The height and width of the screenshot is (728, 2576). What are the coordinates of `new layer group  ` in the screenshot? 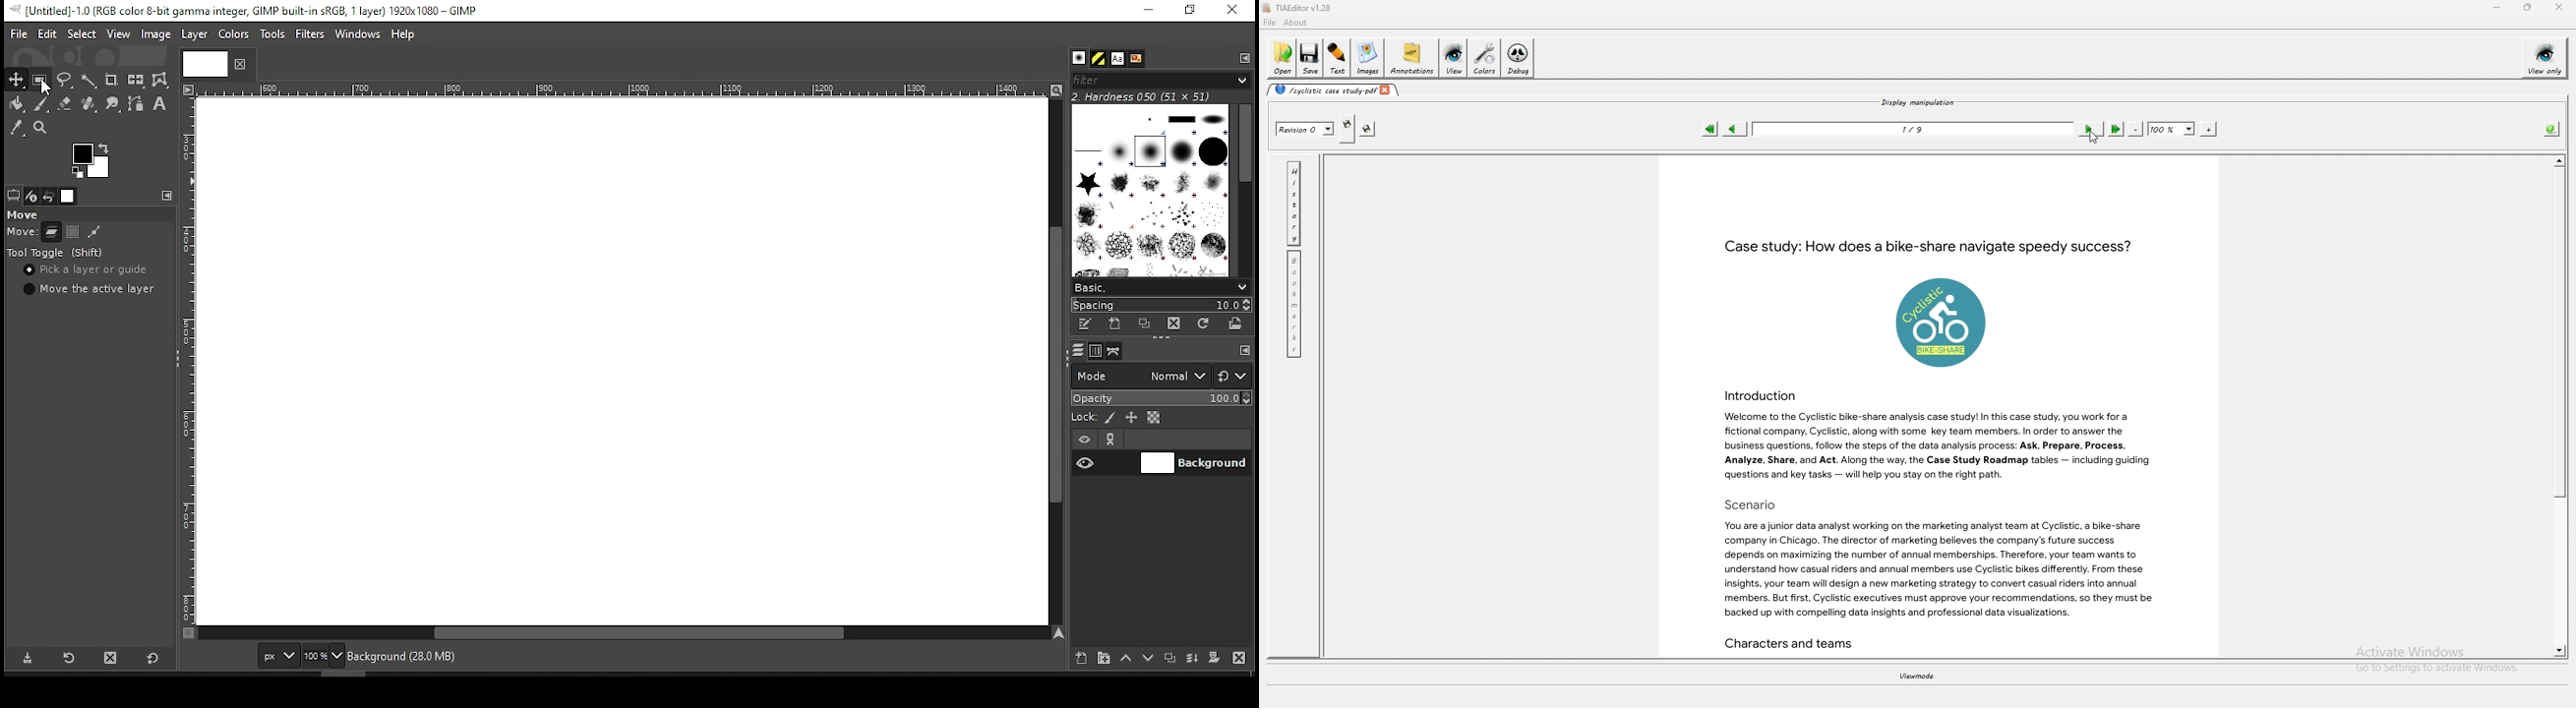 It's located at (1103, 658).